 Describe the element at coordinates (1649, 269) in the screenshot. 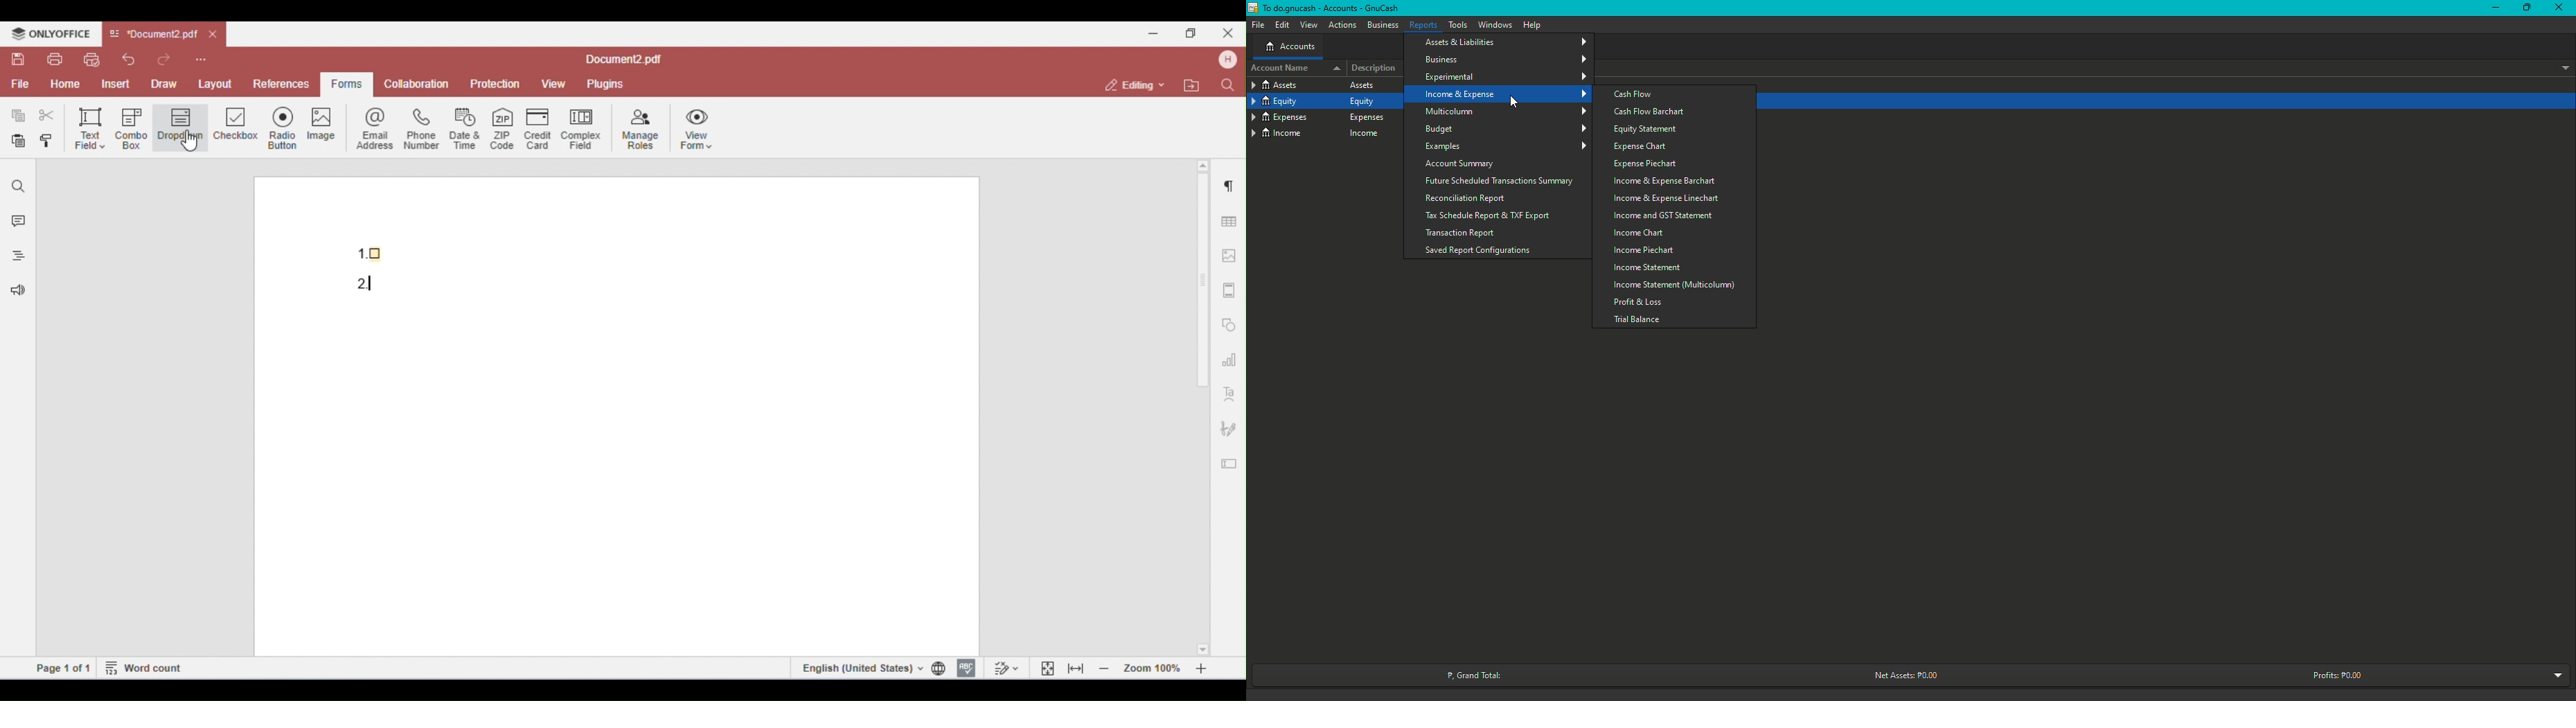

I see `Income Statement` at that location.